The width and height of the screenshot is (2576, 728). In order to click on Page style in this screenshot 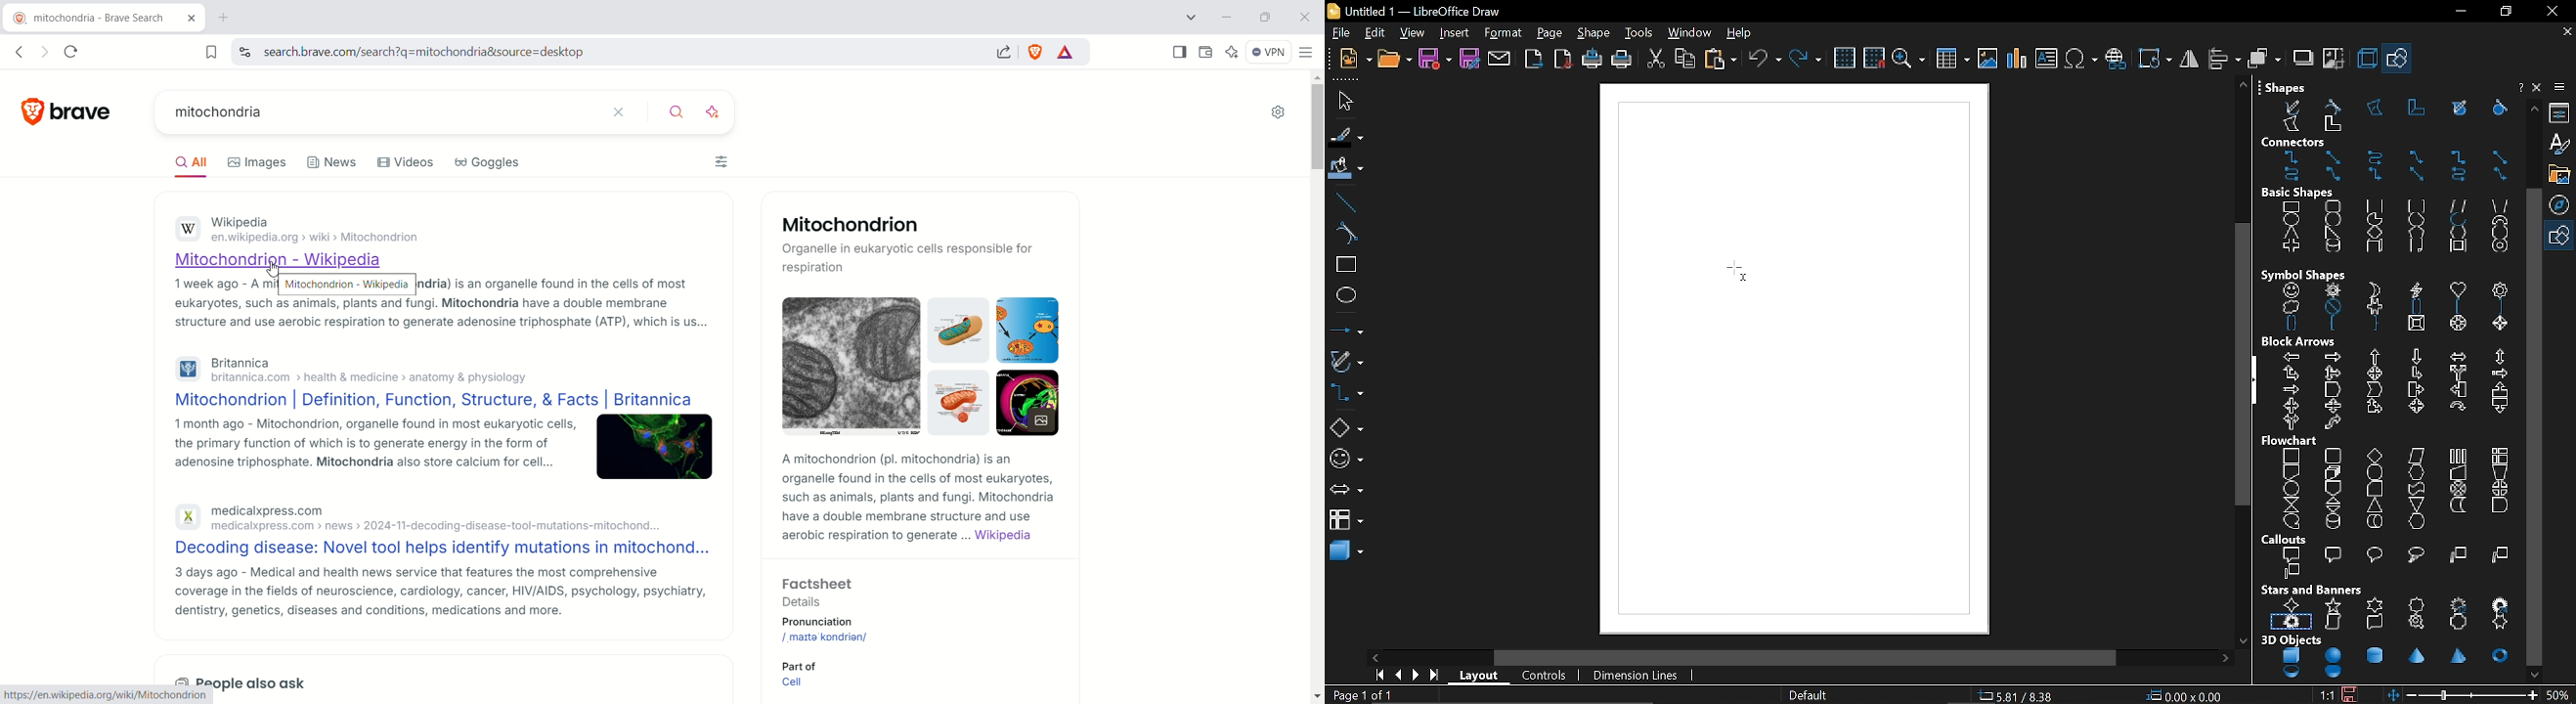, I will do `click(1810, 694)`.